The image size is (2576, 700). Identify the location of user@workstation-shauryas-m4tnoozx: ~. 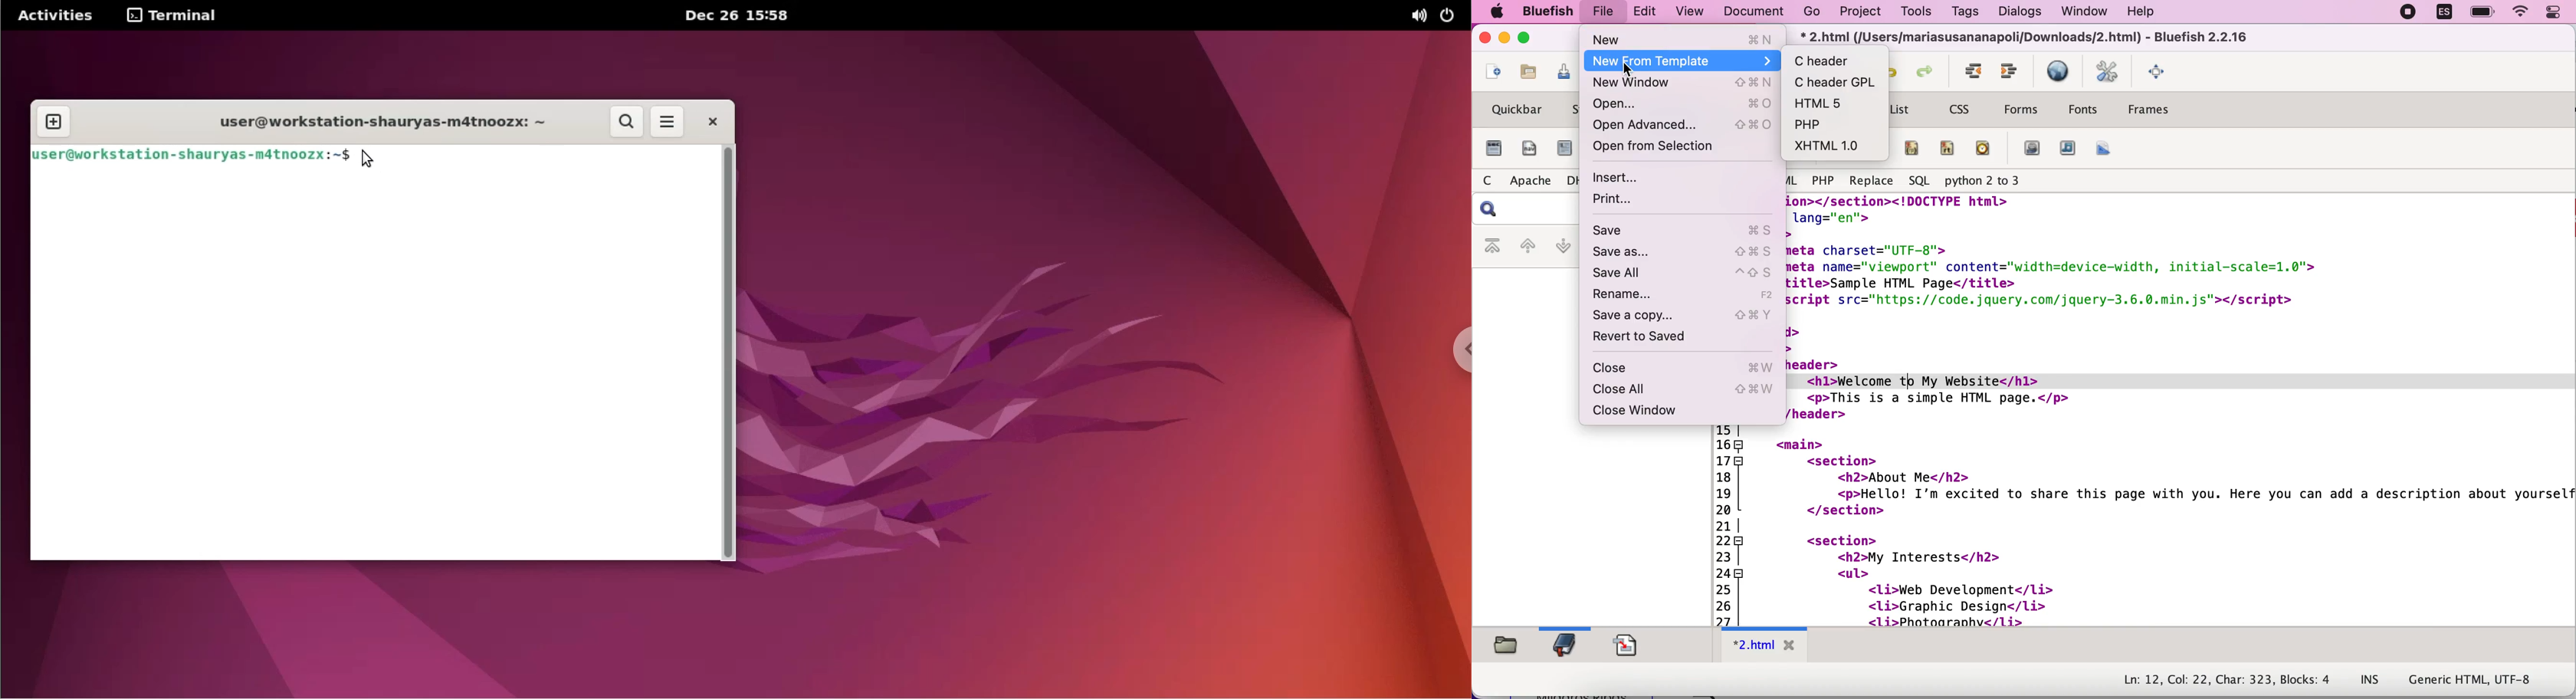
(379, 122).